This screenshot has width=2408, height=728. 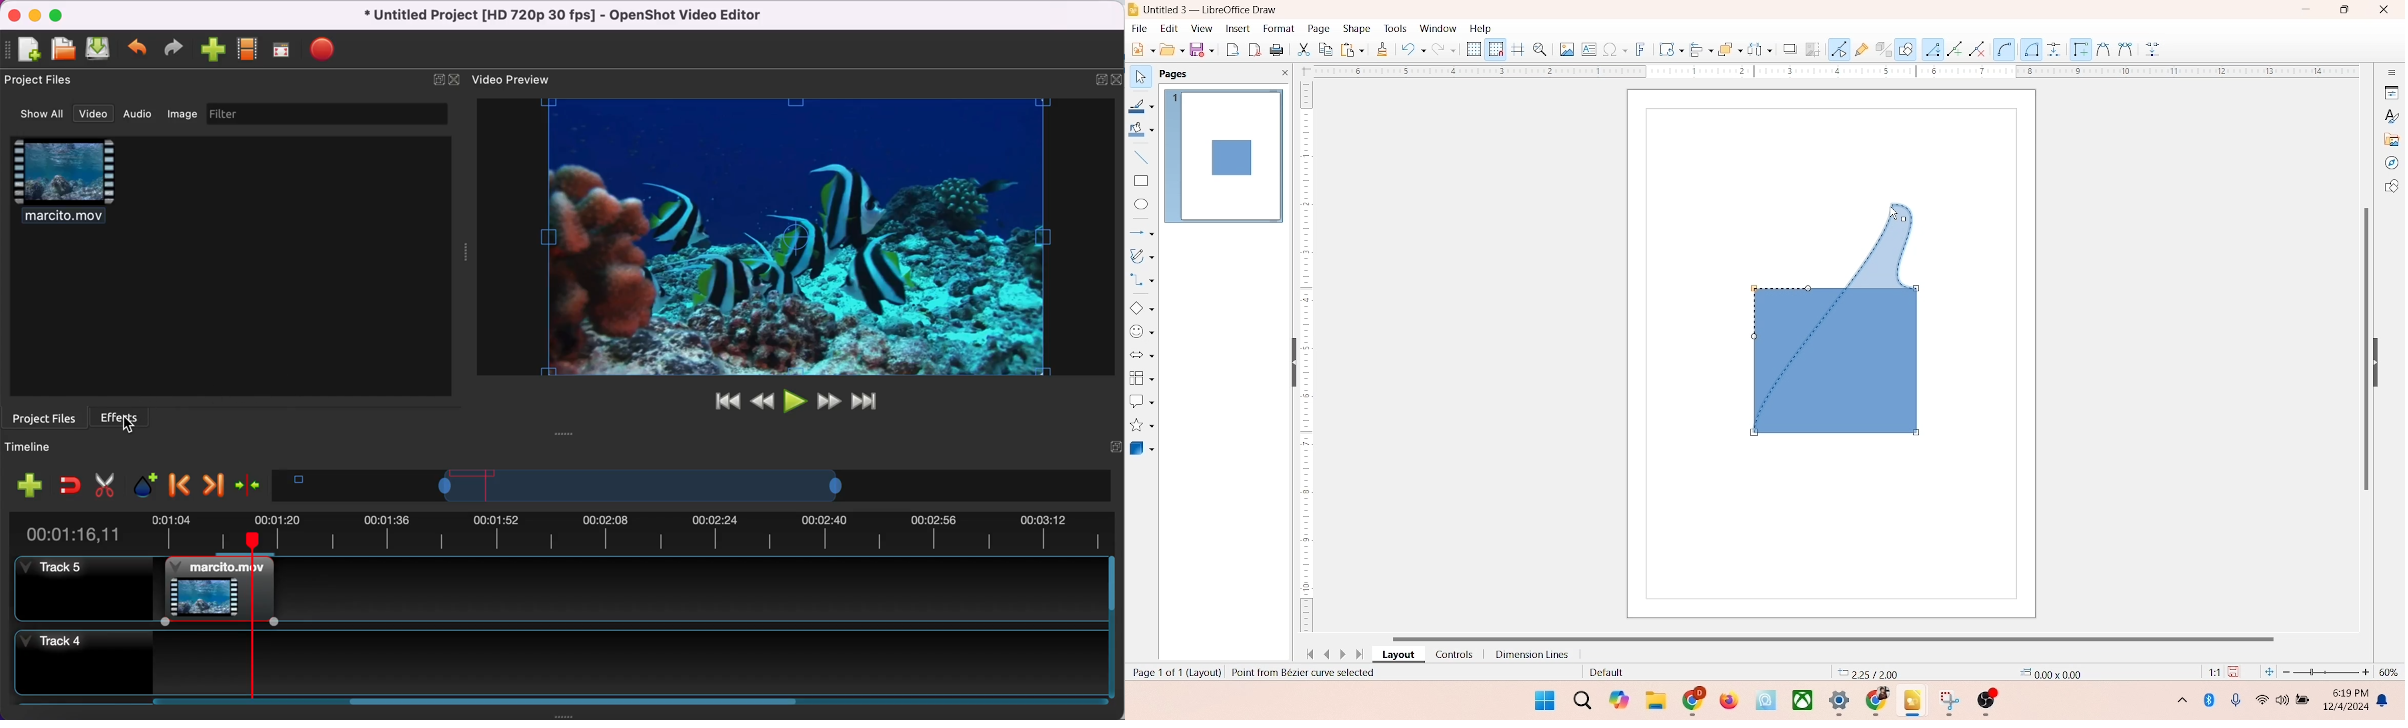 I want to click on previous page, so click(x=1327, y=654).